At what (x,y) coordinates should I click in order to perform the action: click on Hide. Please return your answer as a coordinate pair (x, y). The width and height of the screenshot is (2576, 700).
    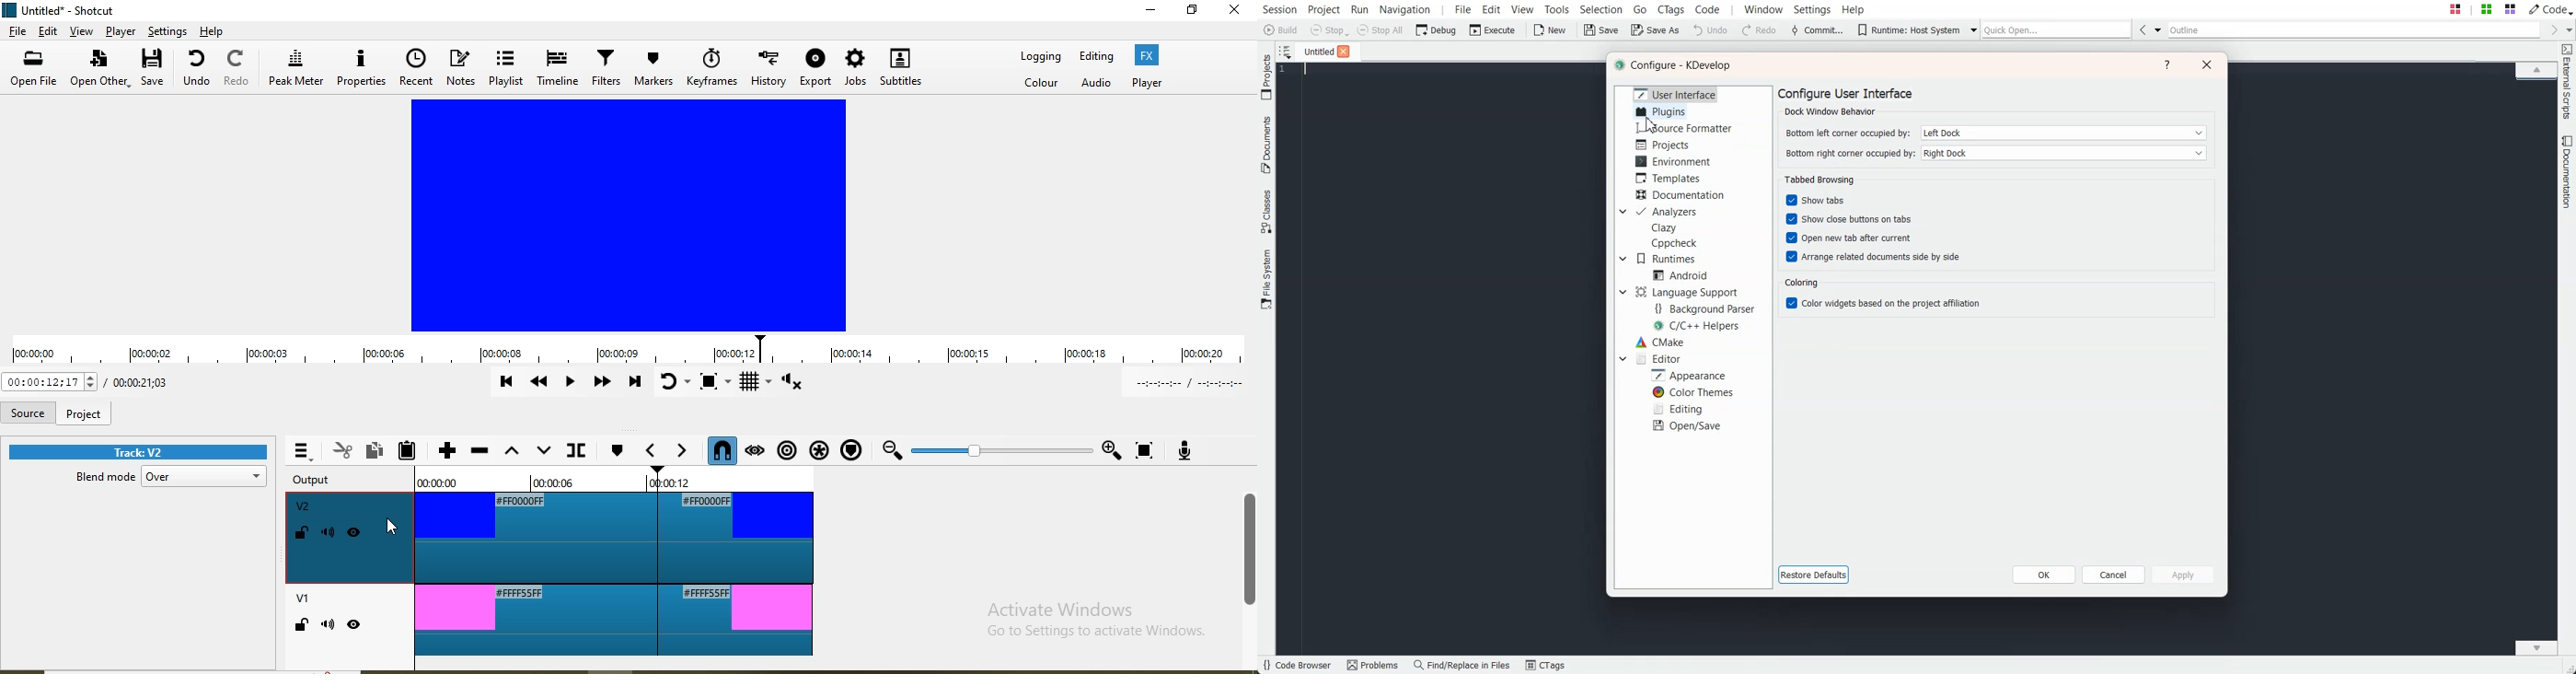
    Looking at the image, I should click on (356, 535).